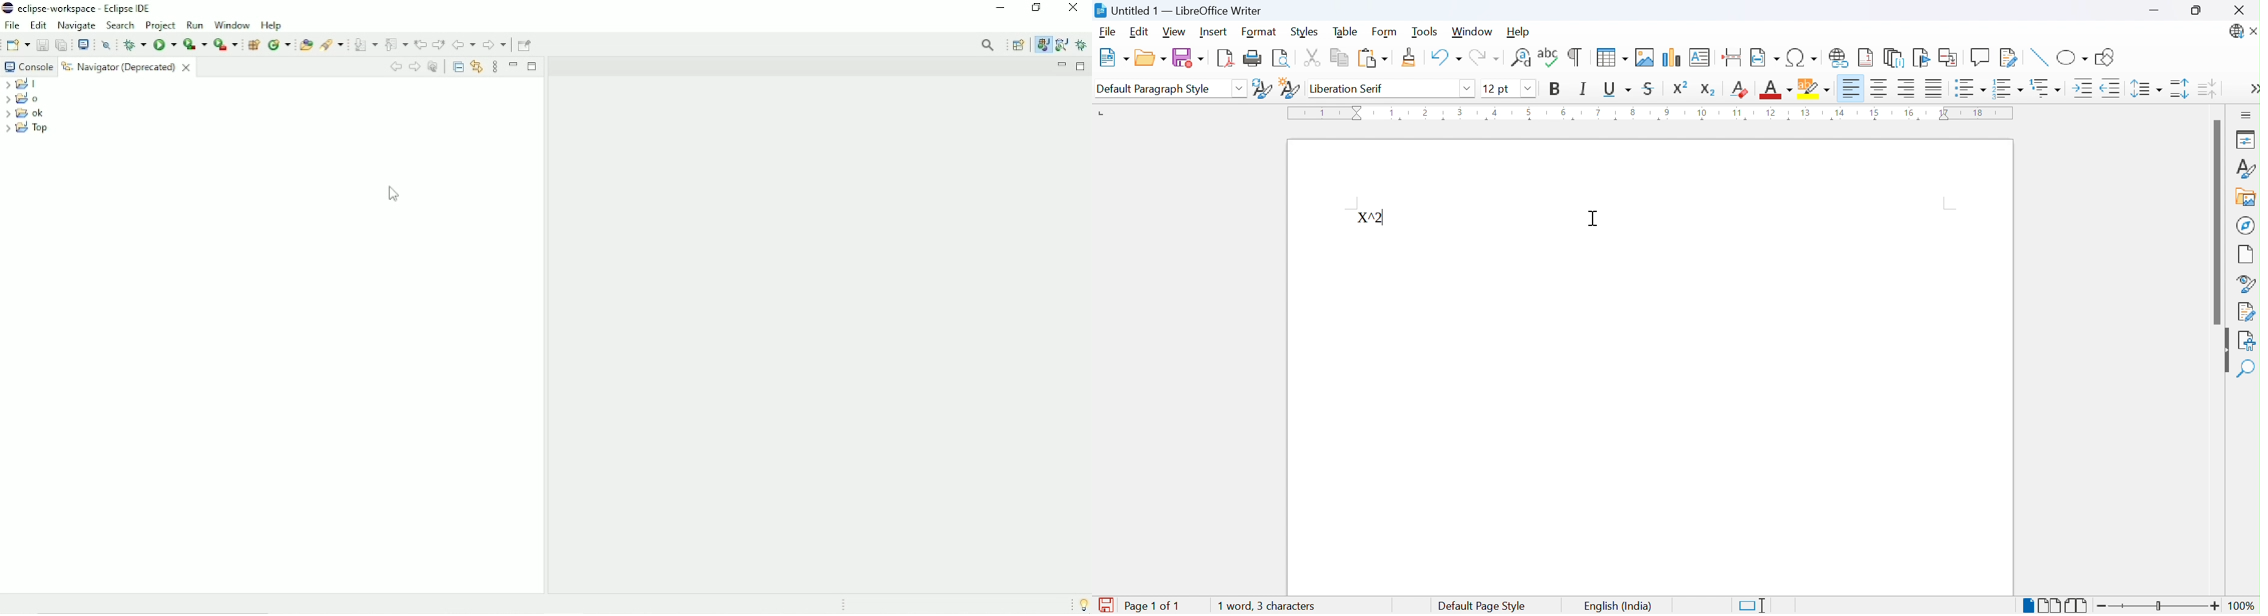 Image resolution: width=2268 pixels, height=616 pixels. Describe the element at coordinates (1481, 606) in the screenshot. I see `Default page style` at that location.